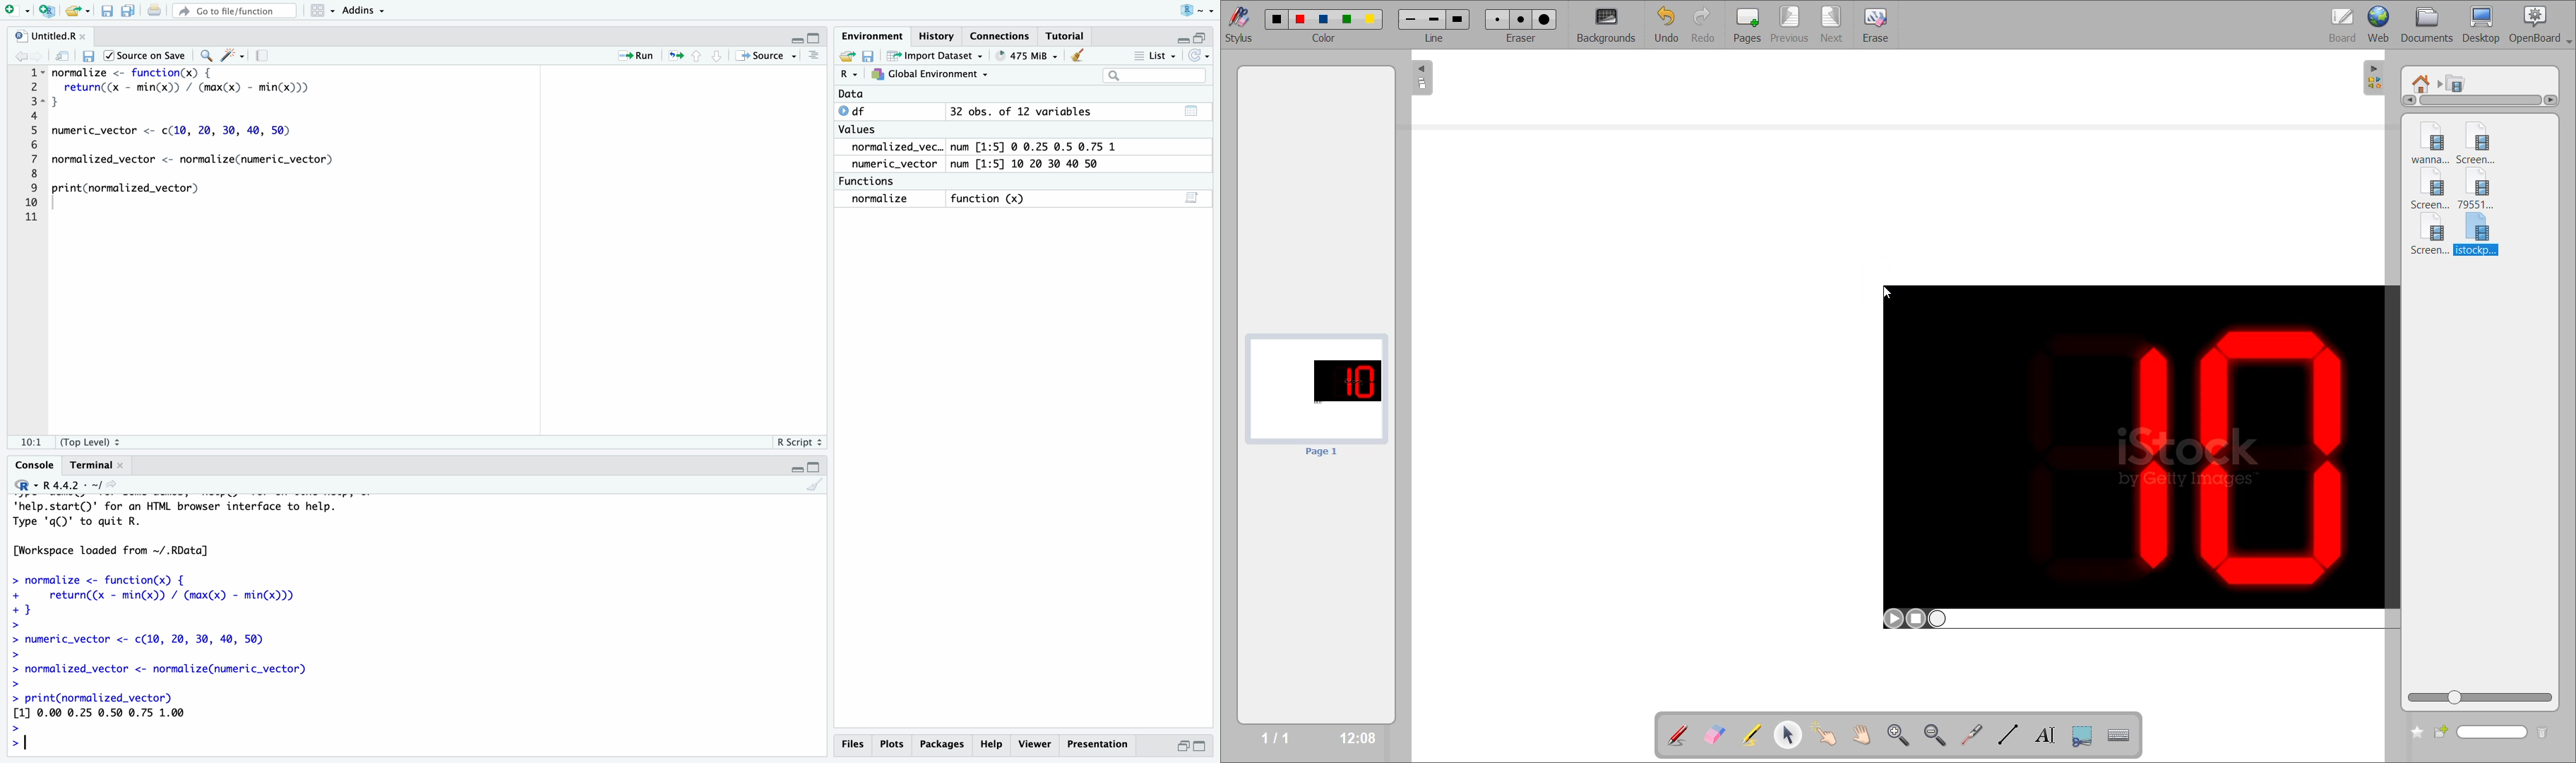 The width and height of the screenshot is (2576, 784). Describe the element at coordinates (1525, 40) in the screenshot. I see `eraser ` at that location.